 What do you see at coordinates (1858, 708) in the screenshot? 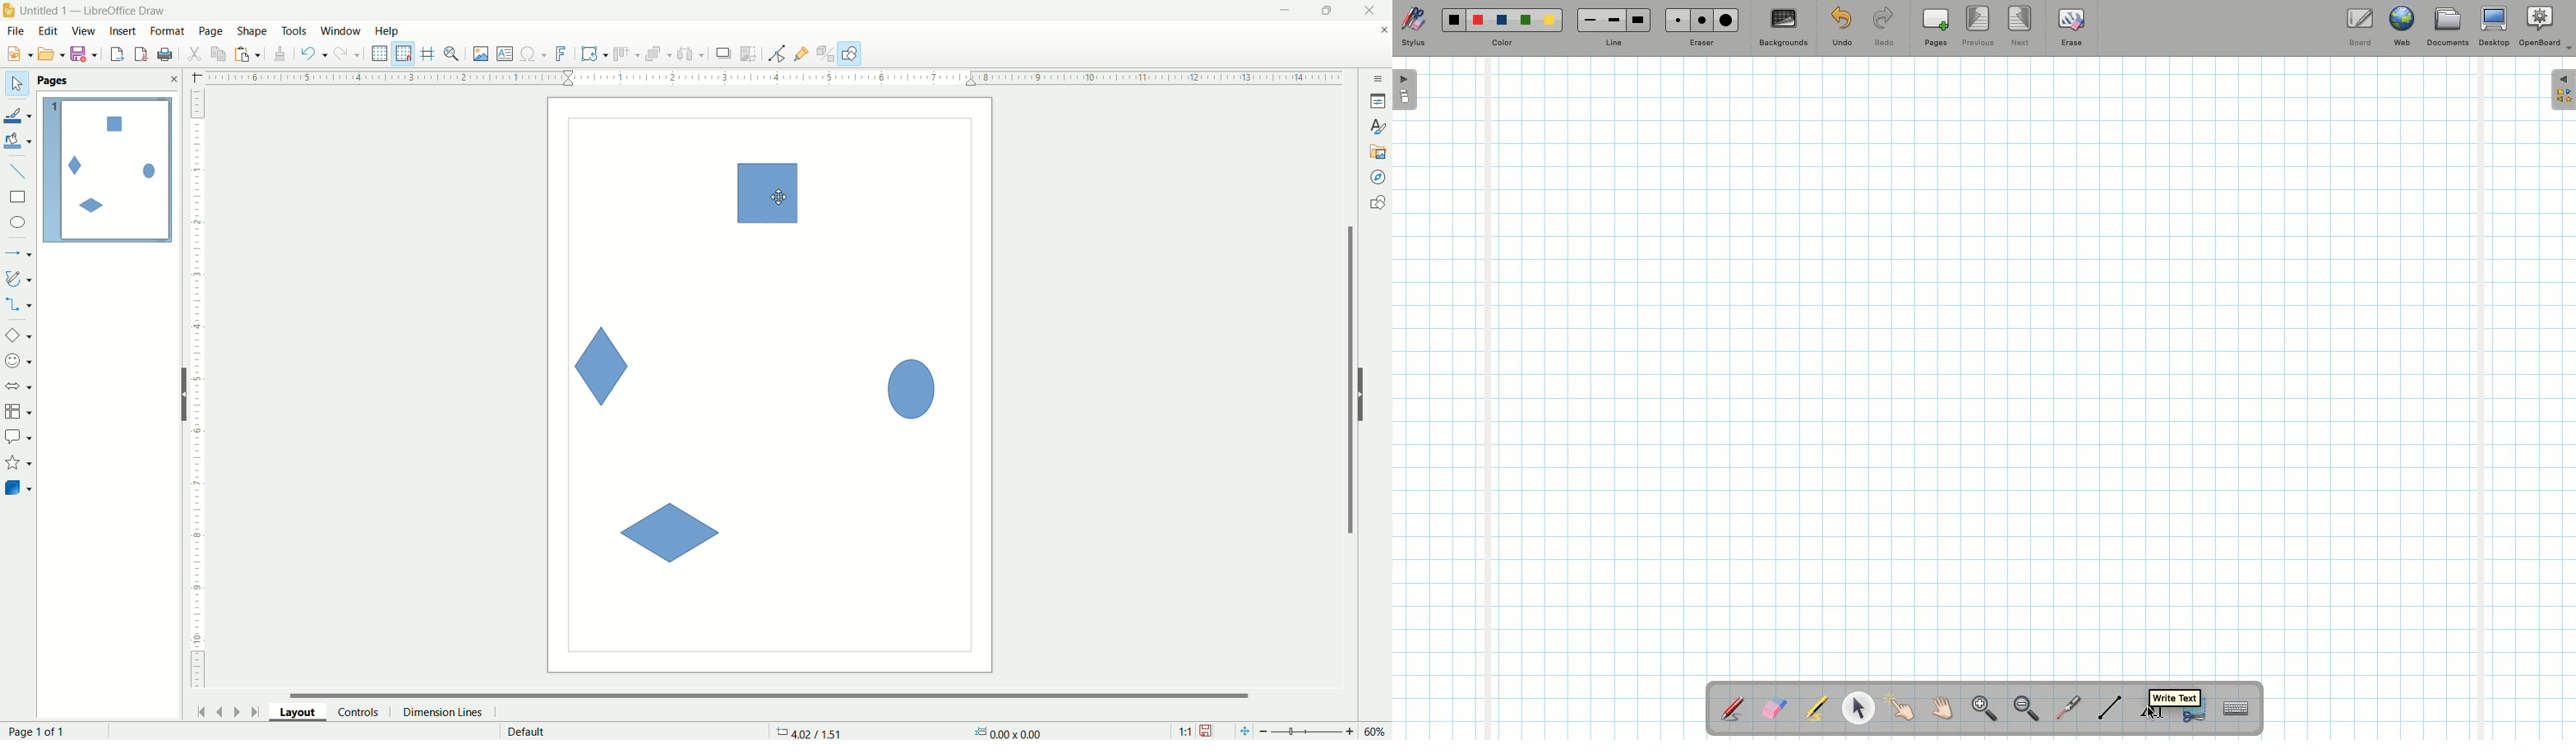
I see `Pointer` at bounding box center [1858, 708].